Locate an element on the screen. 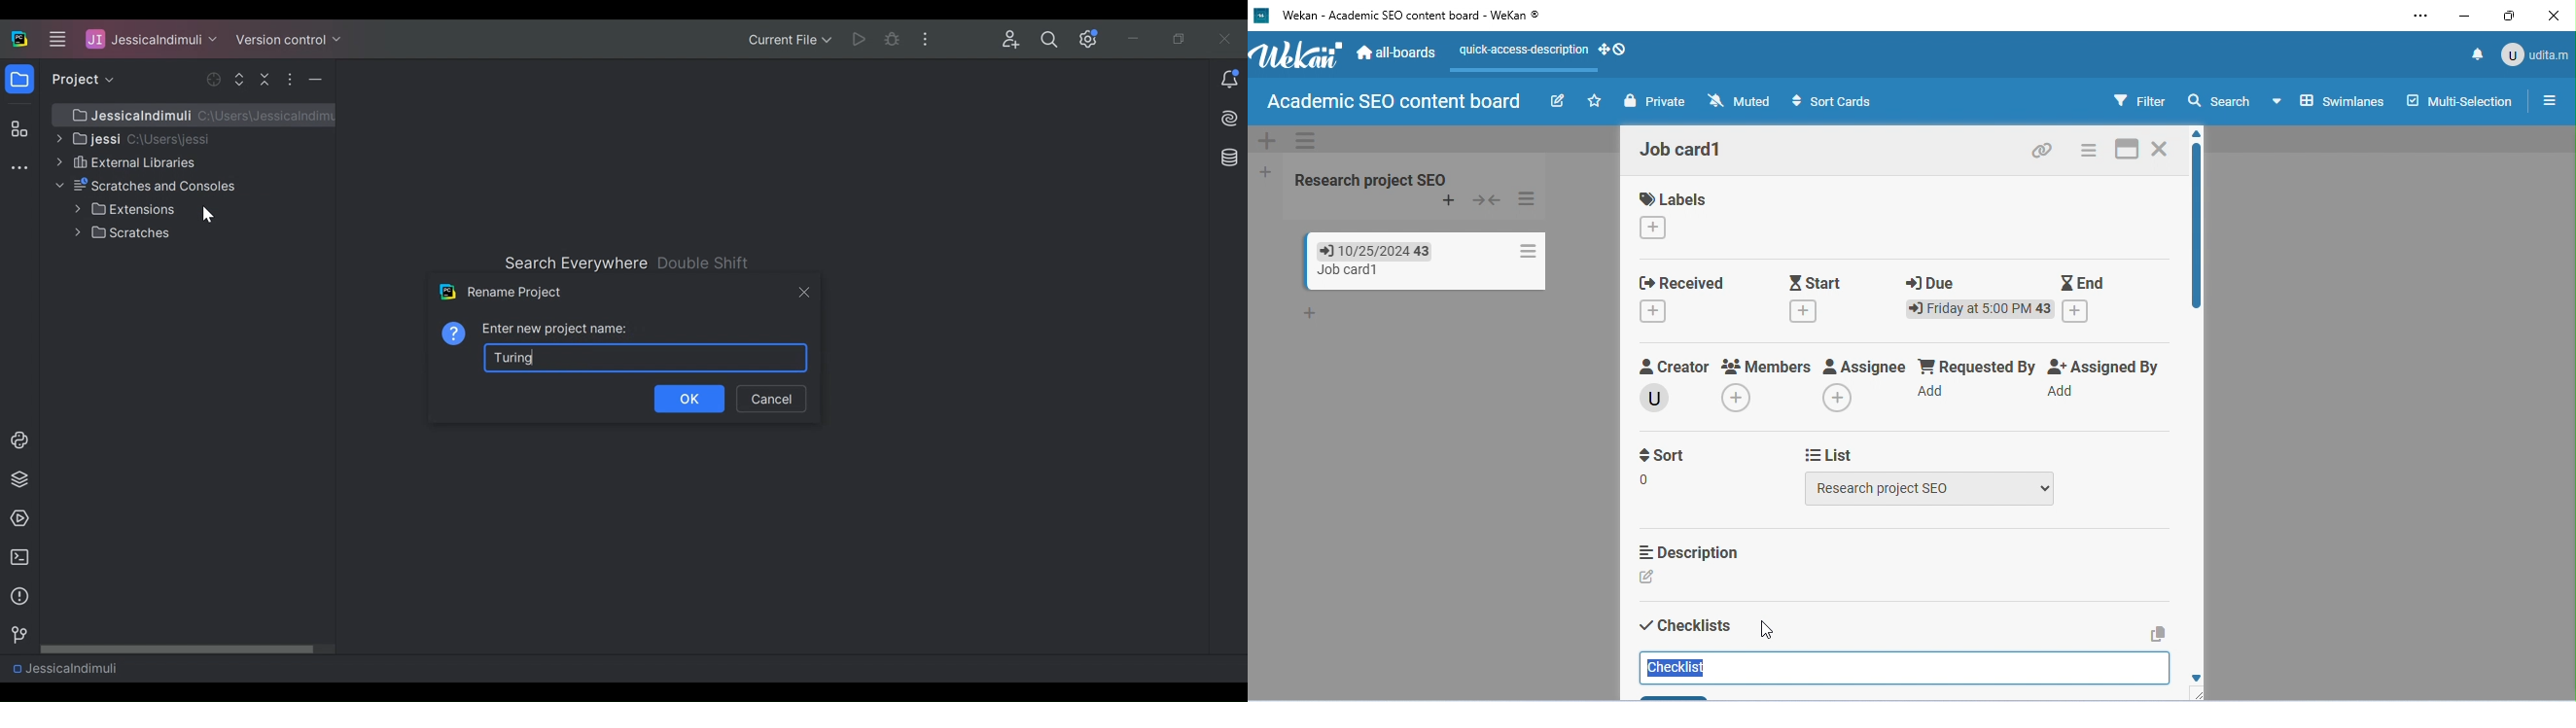 Image resolution: width=2576 pixels, height=728 pixels. folder is located at coordinates (20, 81).